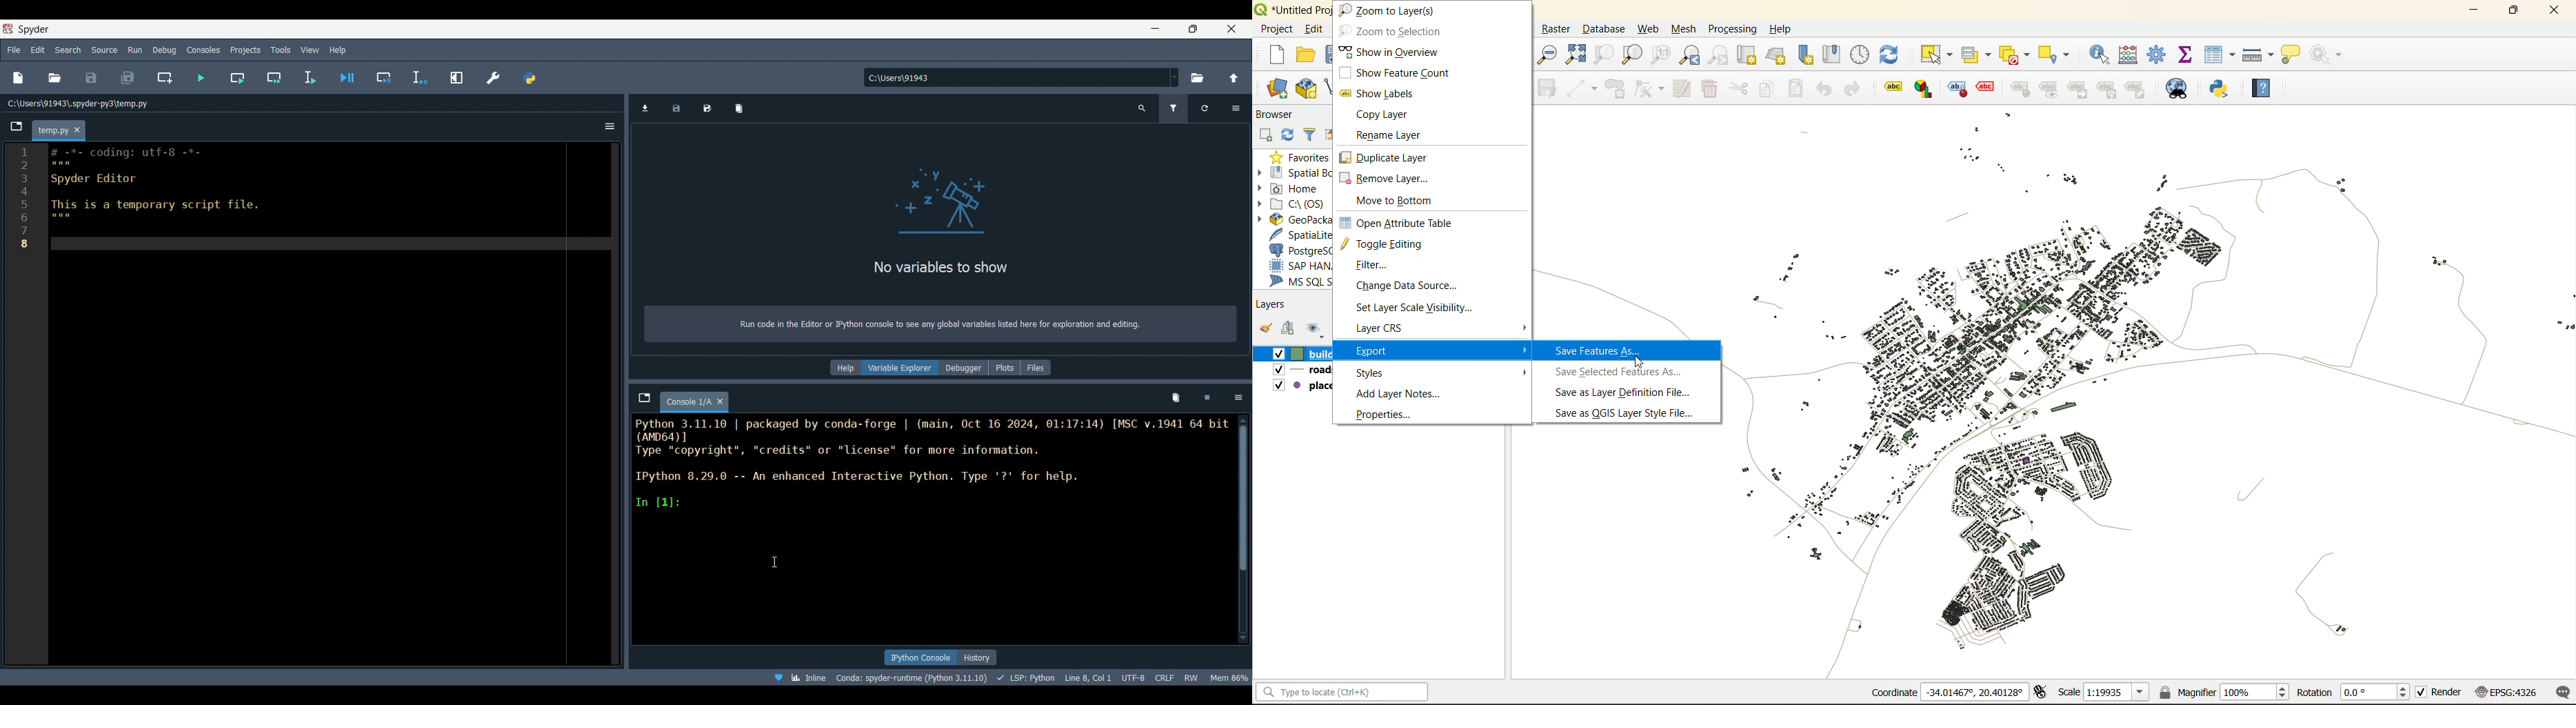 This screenshot has width=2576, height=728. What do you see at coordinates (2103, 54) in the screenshot?
I see `identify features` at bounding box center [2103, 54].